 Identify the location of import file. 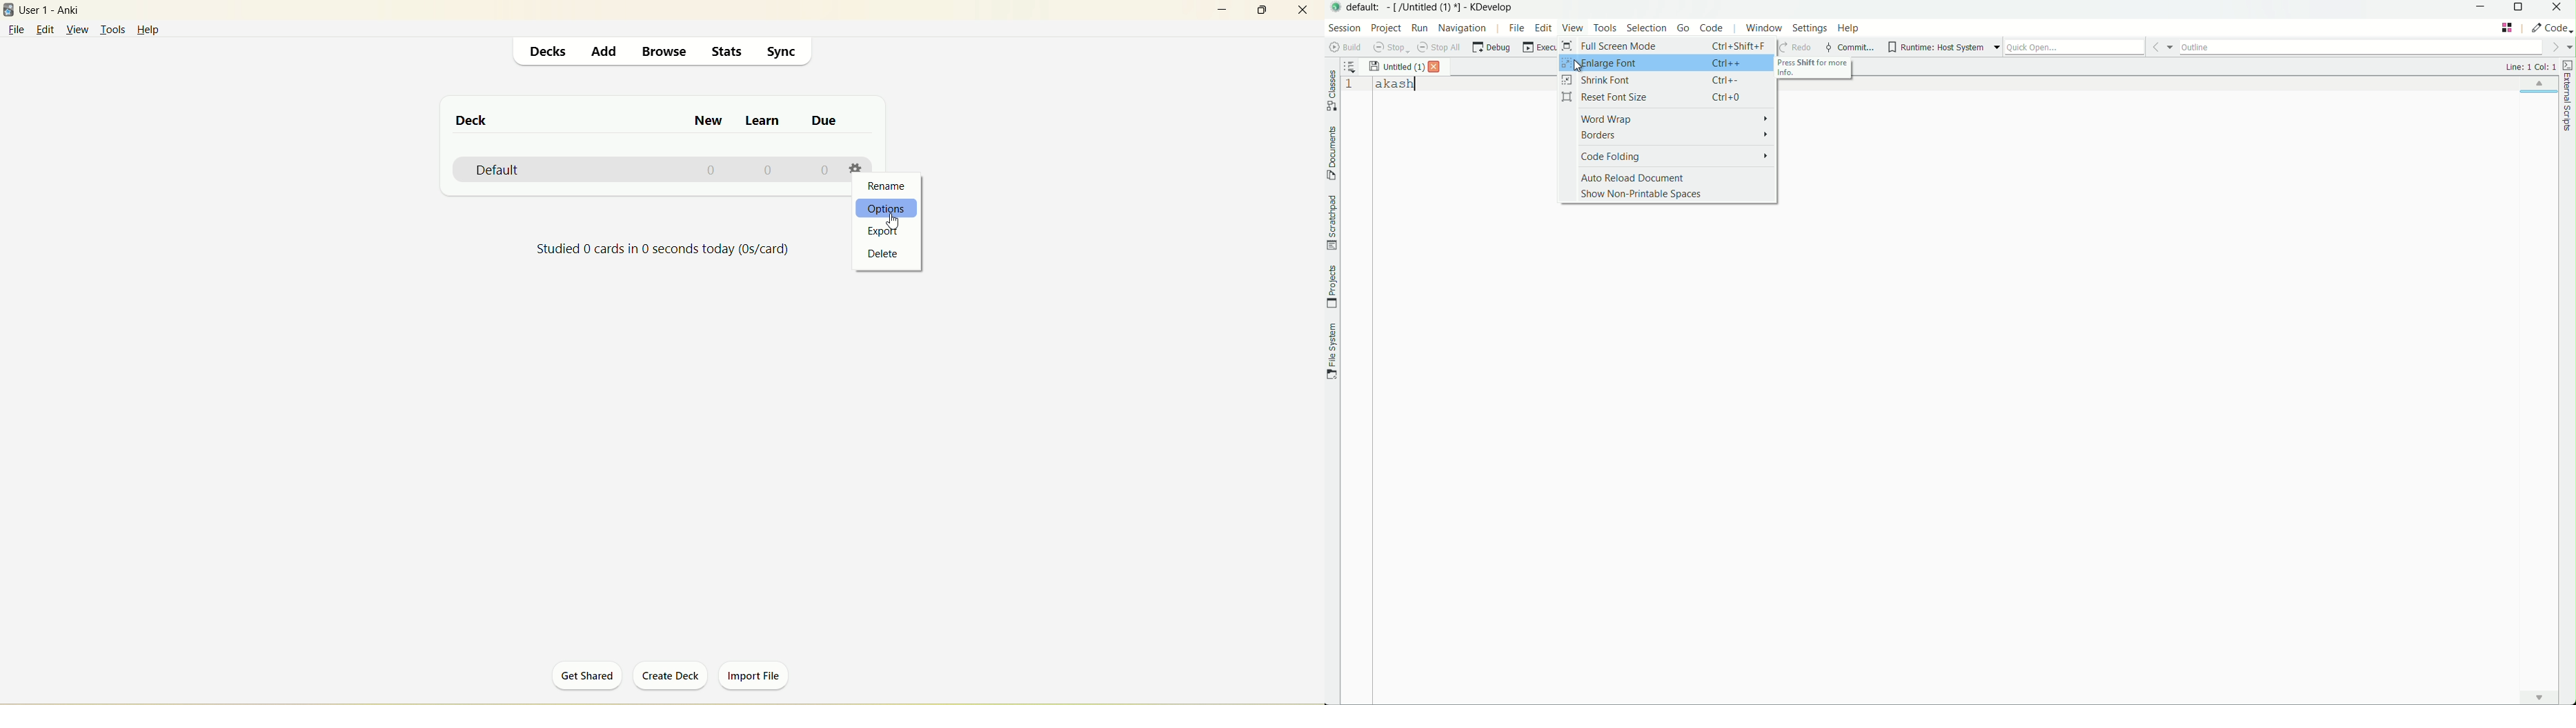
(757, 677).